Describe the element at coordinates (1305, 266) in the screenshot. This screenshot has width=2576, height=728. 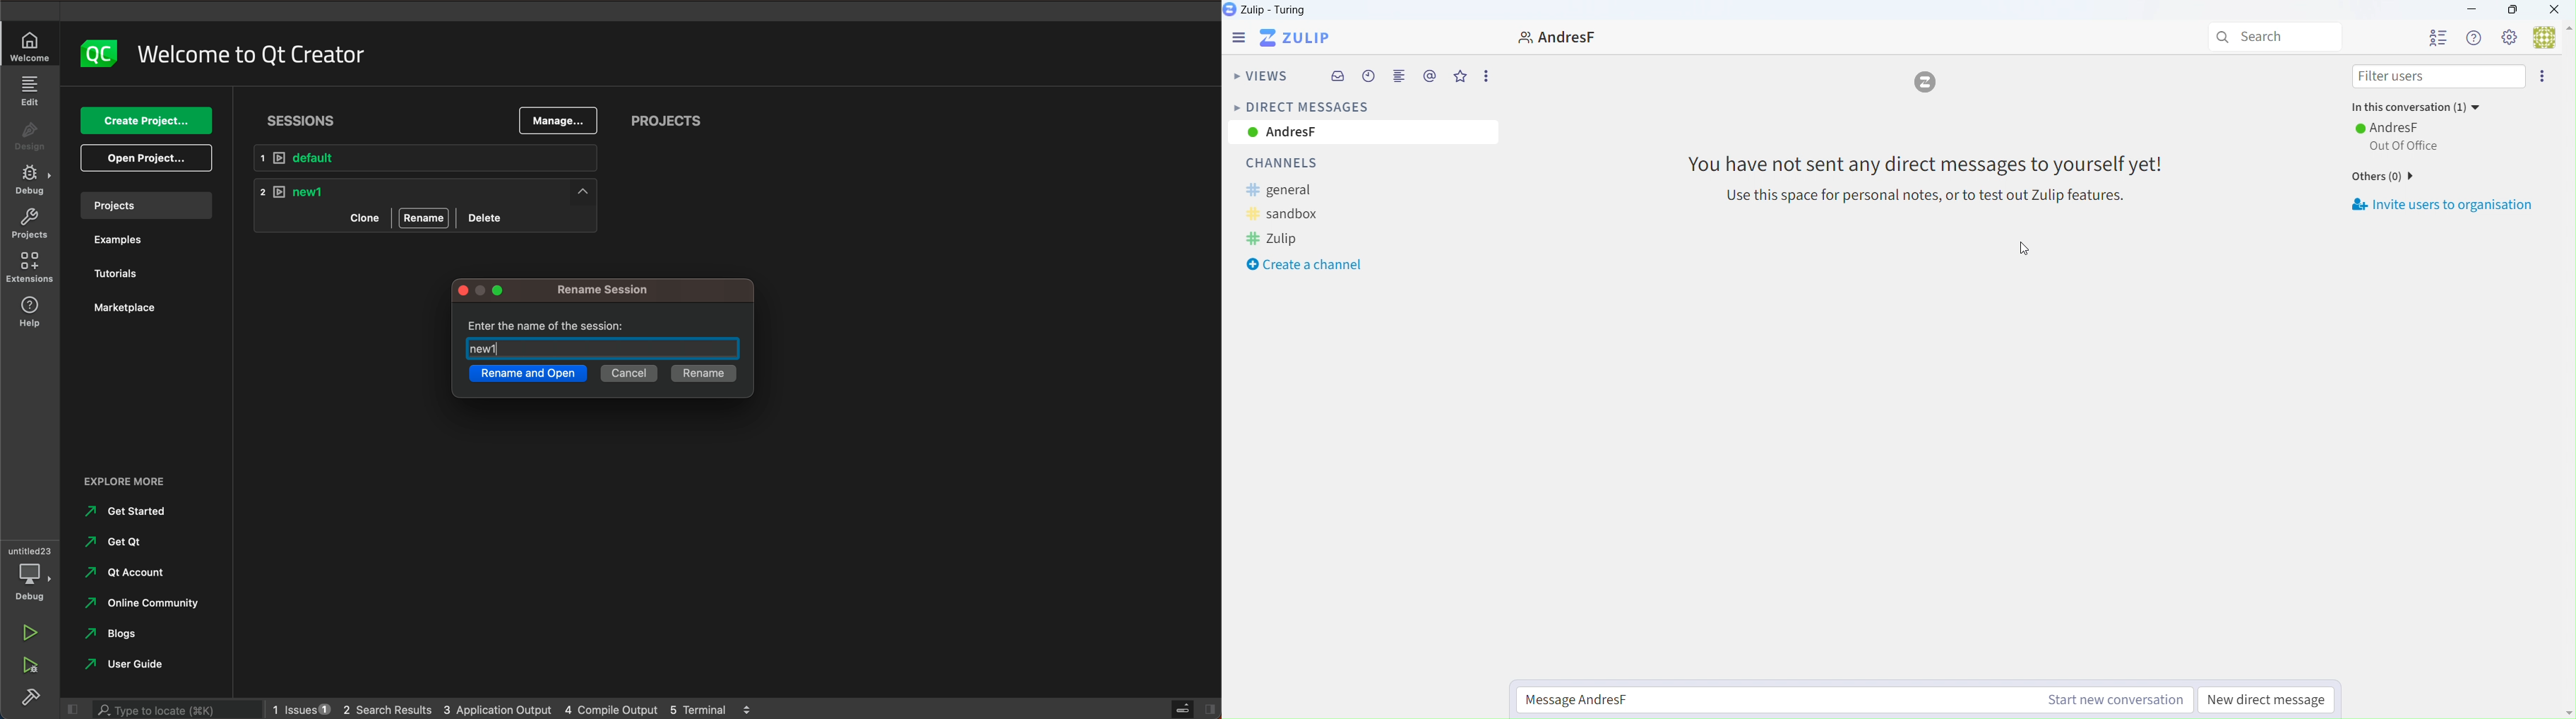
I see `Create a Channel` at that location.